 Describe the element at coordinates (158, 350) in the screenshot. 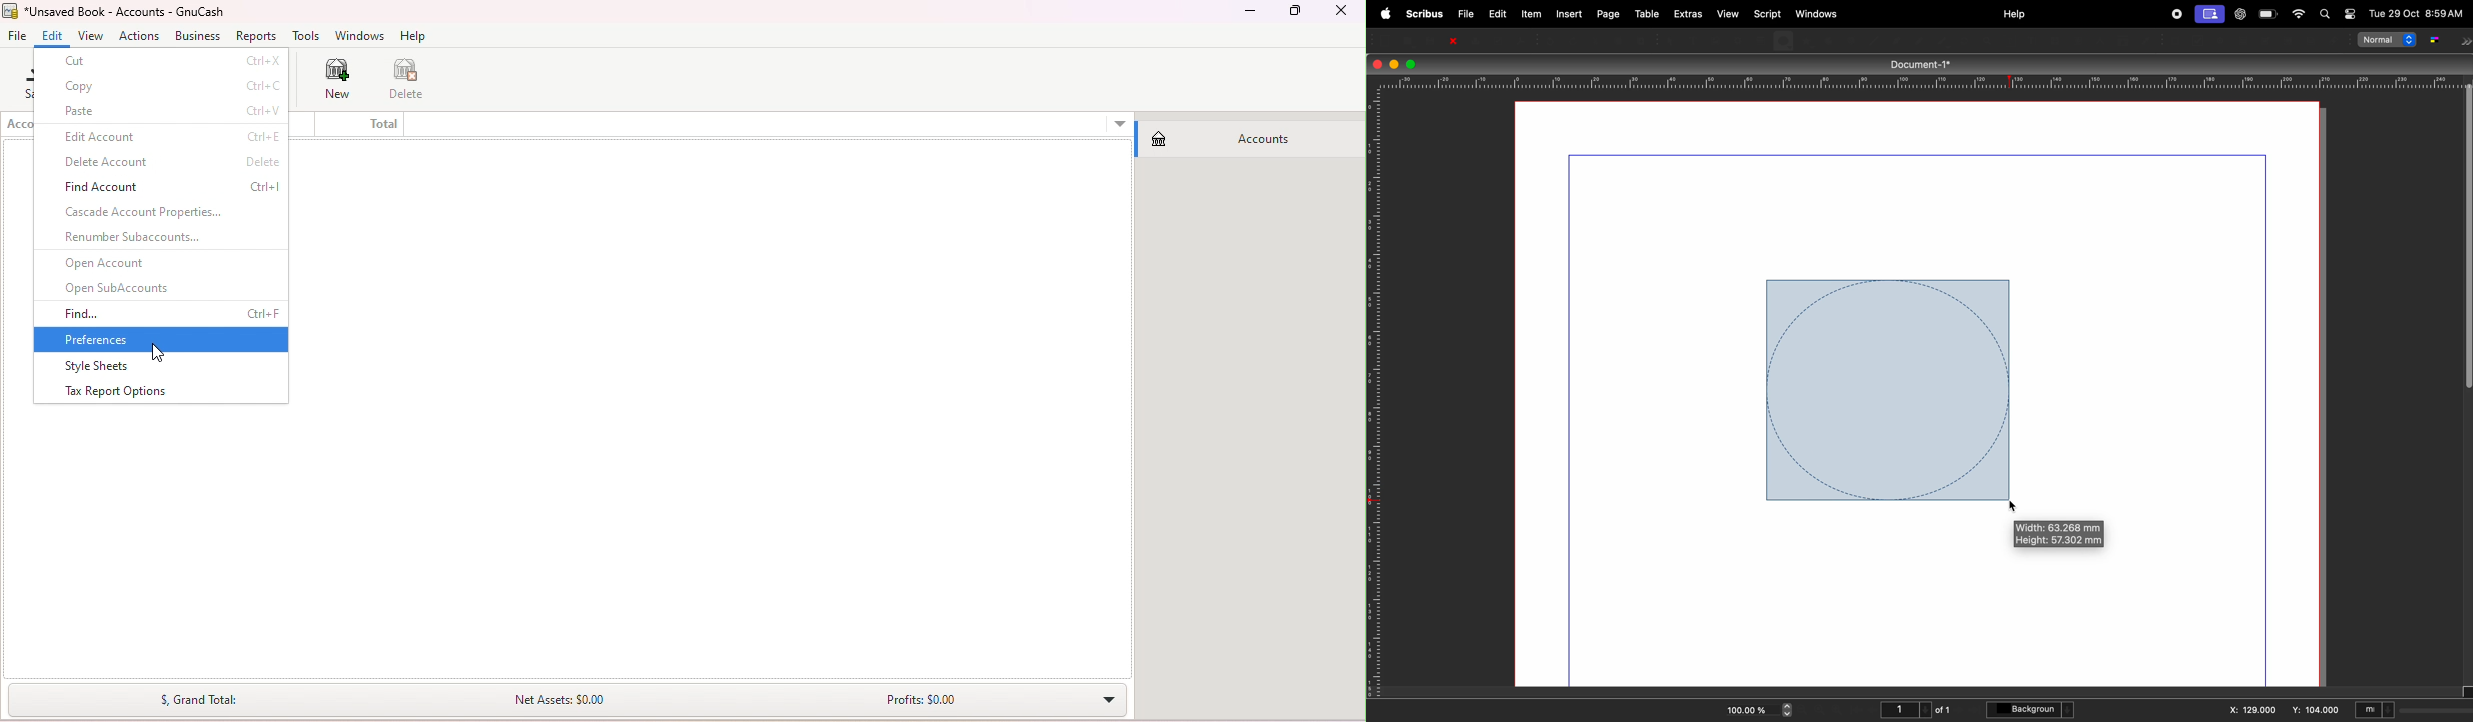

I see `cursor` at that location.